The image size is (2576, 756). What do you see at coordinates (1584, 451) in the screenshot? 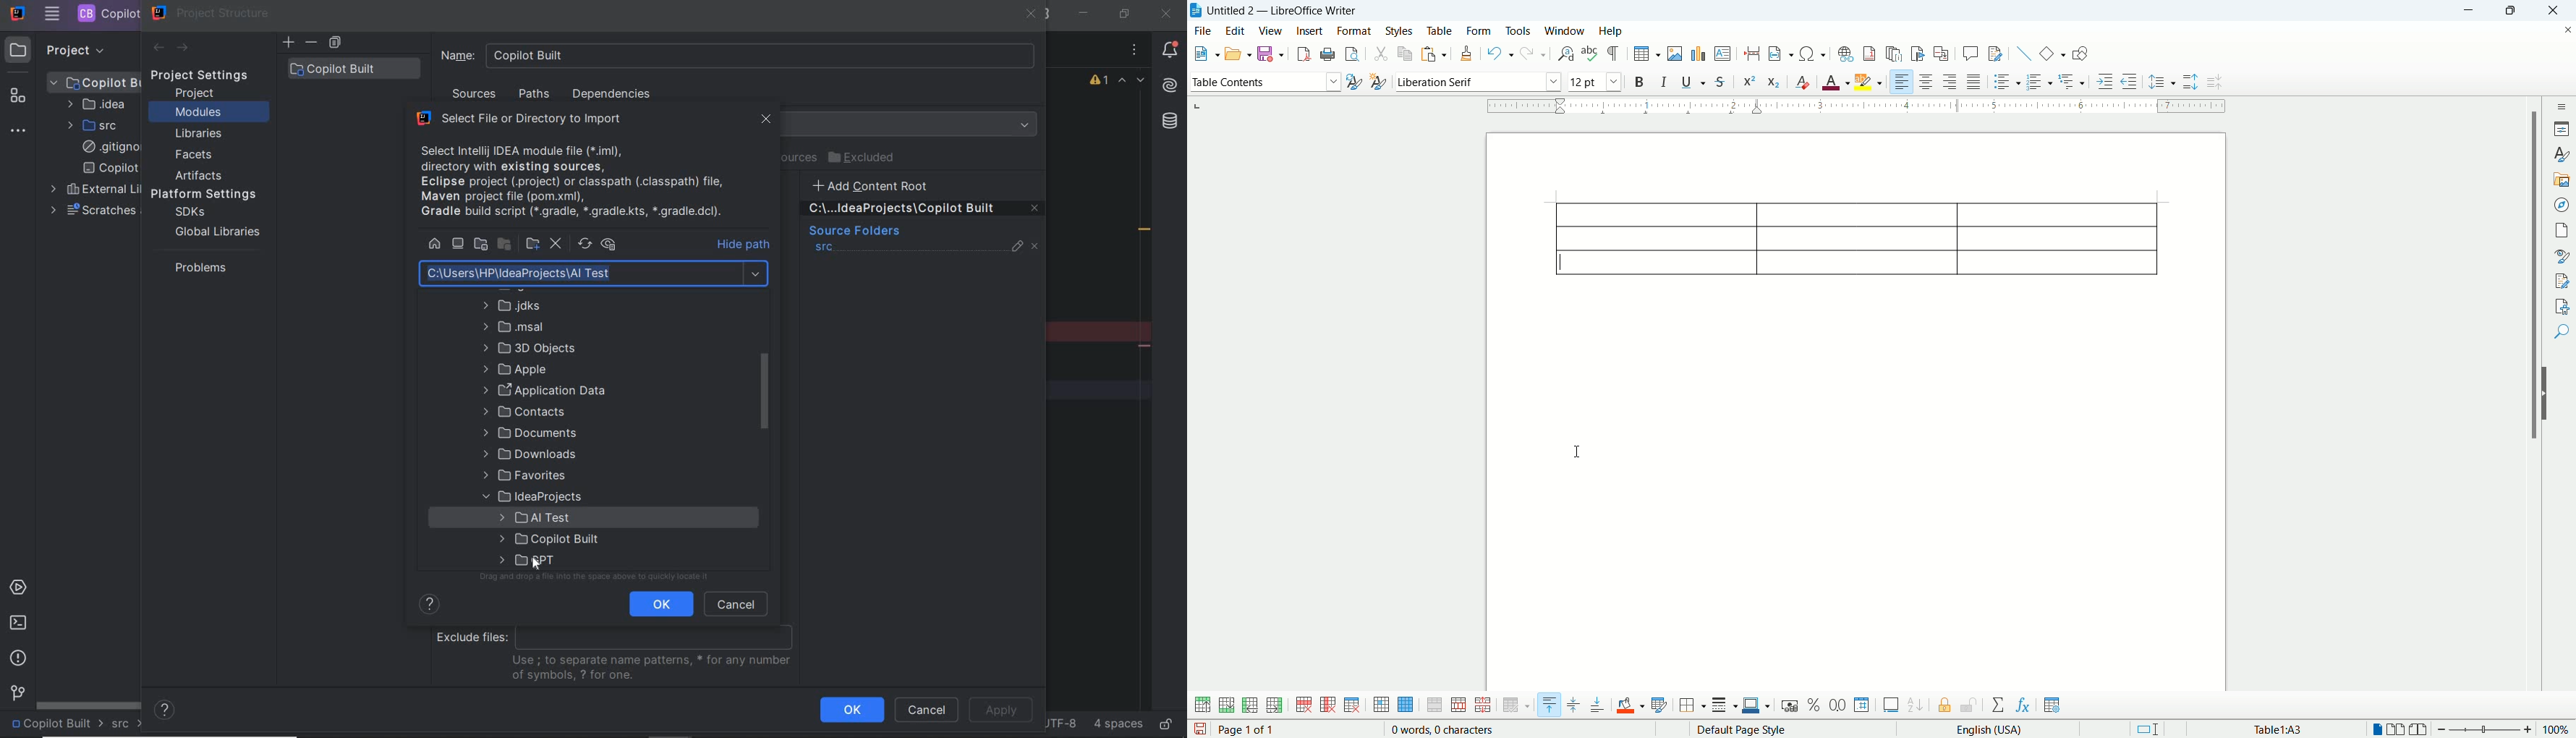
I see `cursor` at bounding box center [1584, 451].